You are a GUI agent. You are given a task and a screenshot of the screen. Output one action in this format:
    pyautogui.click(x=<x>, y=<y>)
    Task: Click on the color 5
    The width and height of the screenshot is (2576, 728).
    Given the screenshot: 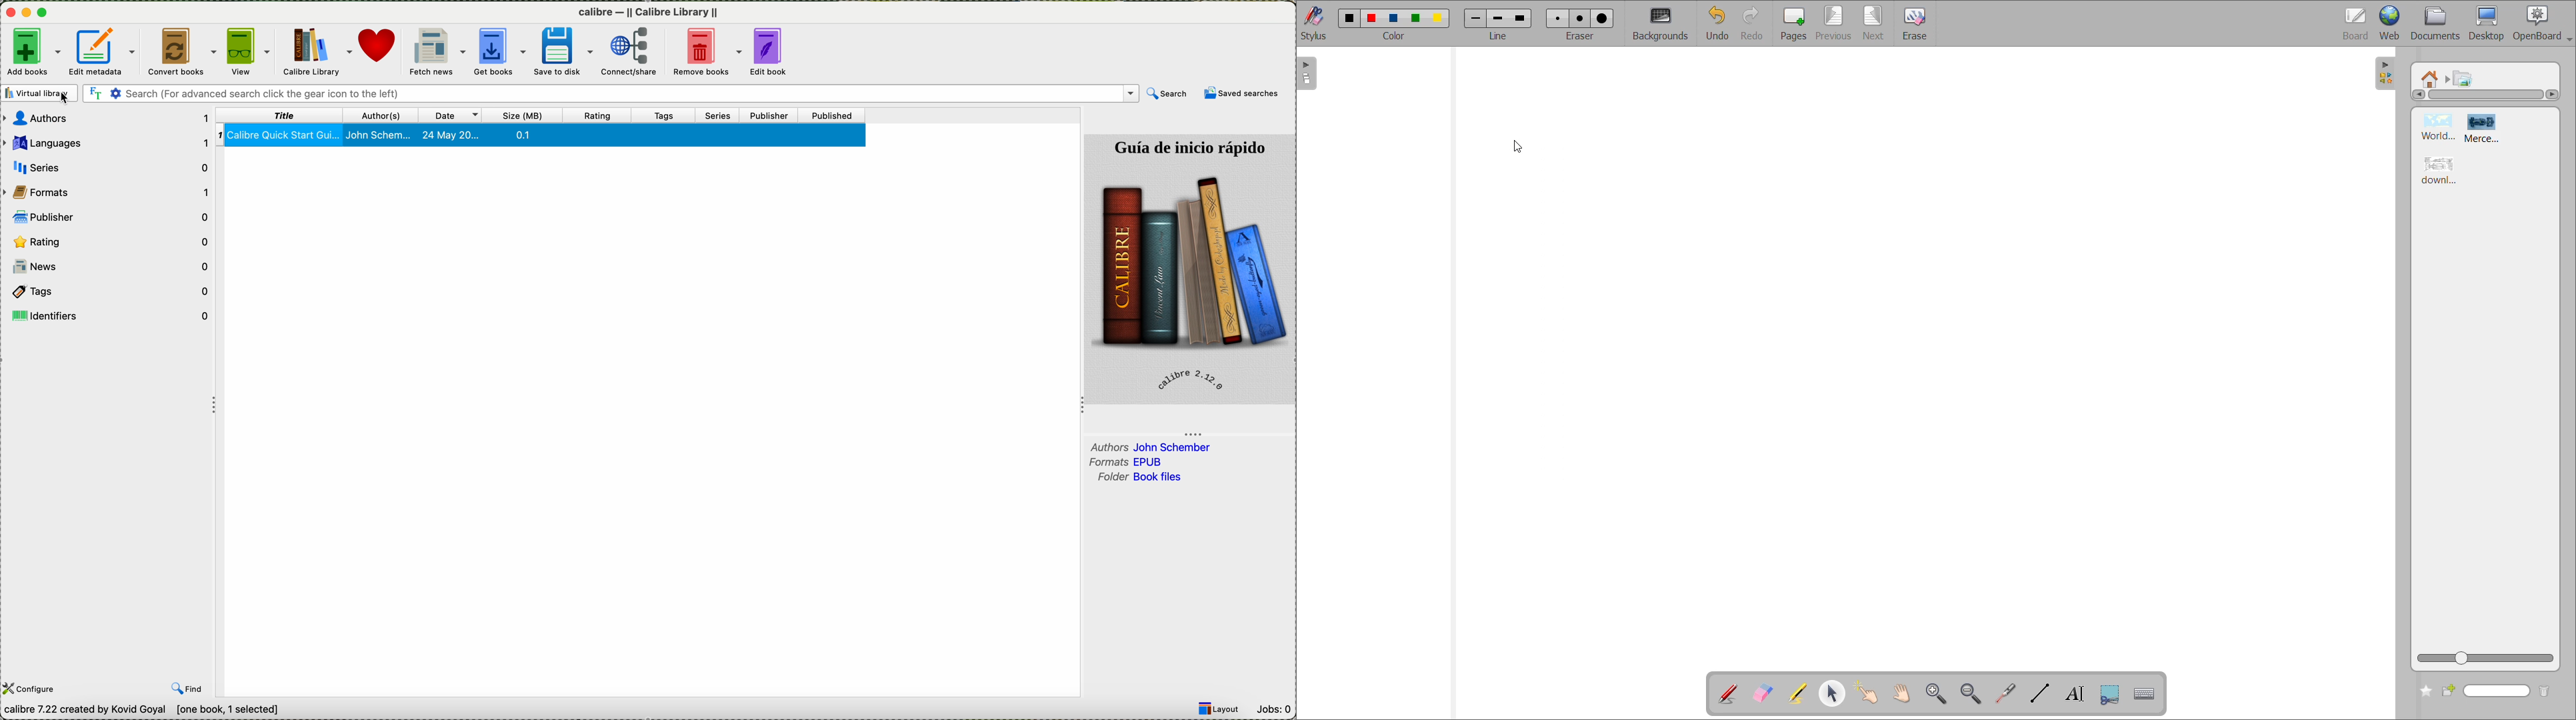 What is the action you would take?
    pyautogui.click(x=1439, y=17)
    